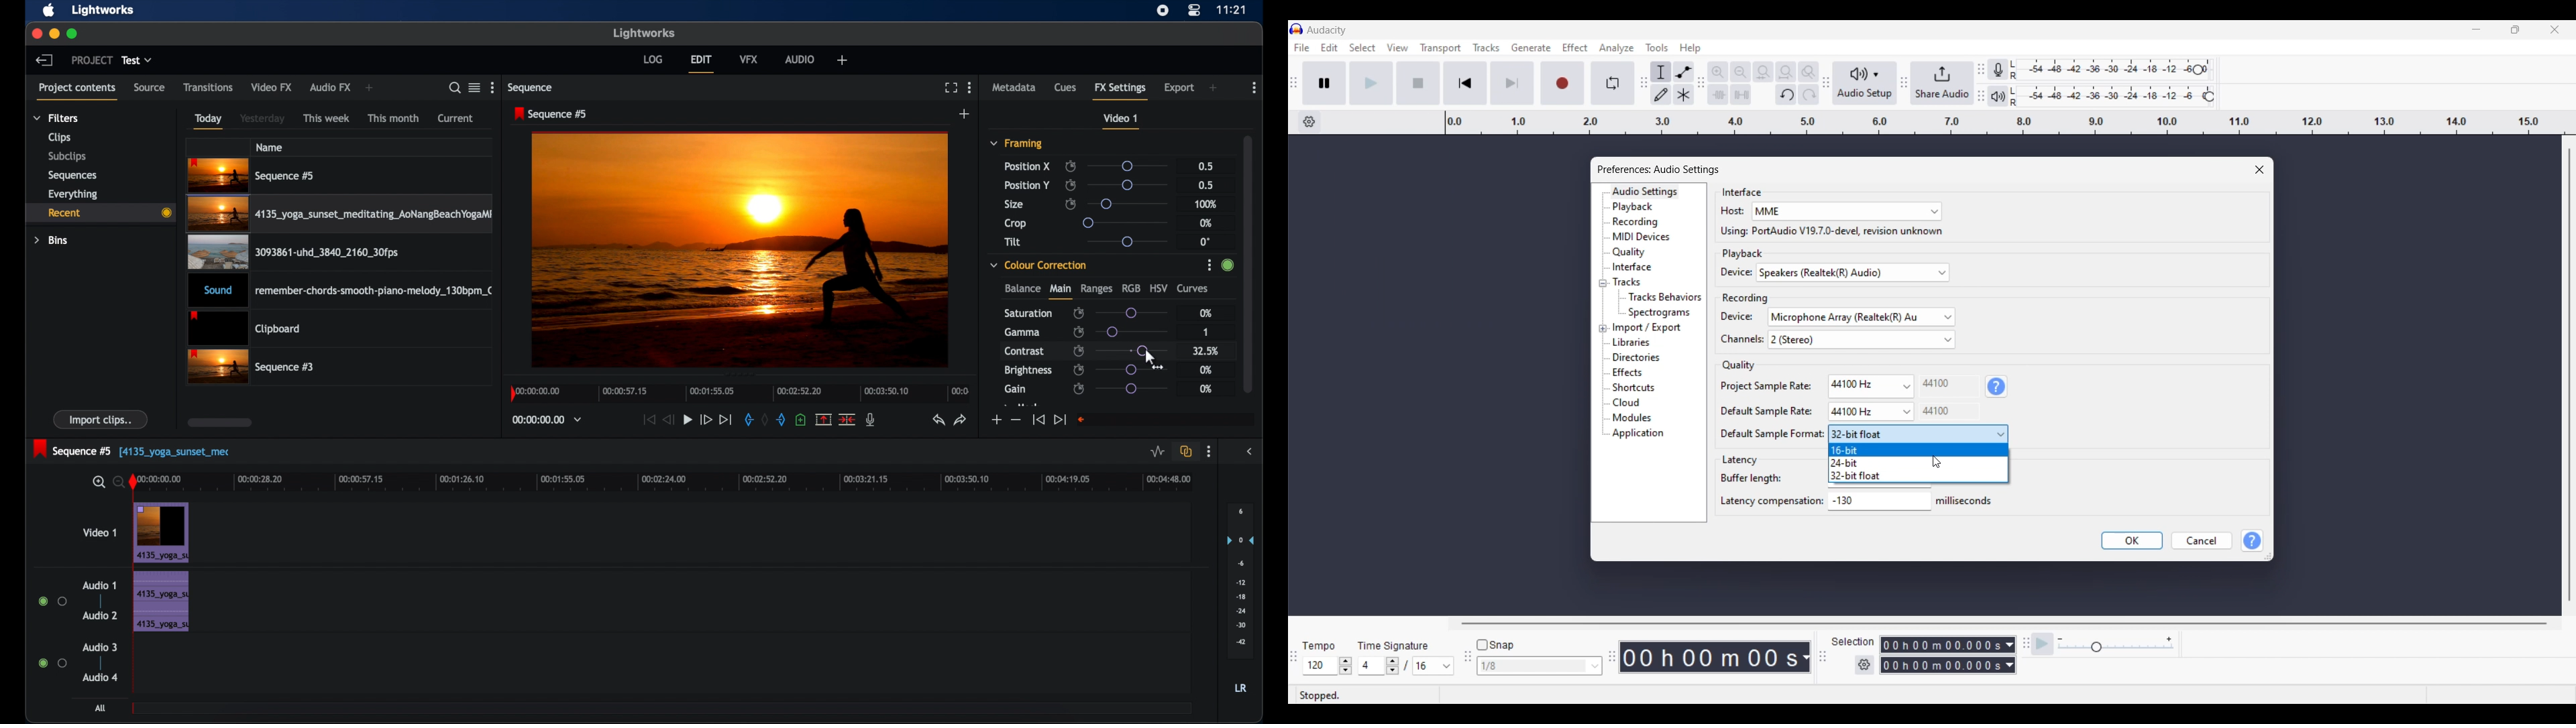  I want to click on clipboard, so click(244, 329).